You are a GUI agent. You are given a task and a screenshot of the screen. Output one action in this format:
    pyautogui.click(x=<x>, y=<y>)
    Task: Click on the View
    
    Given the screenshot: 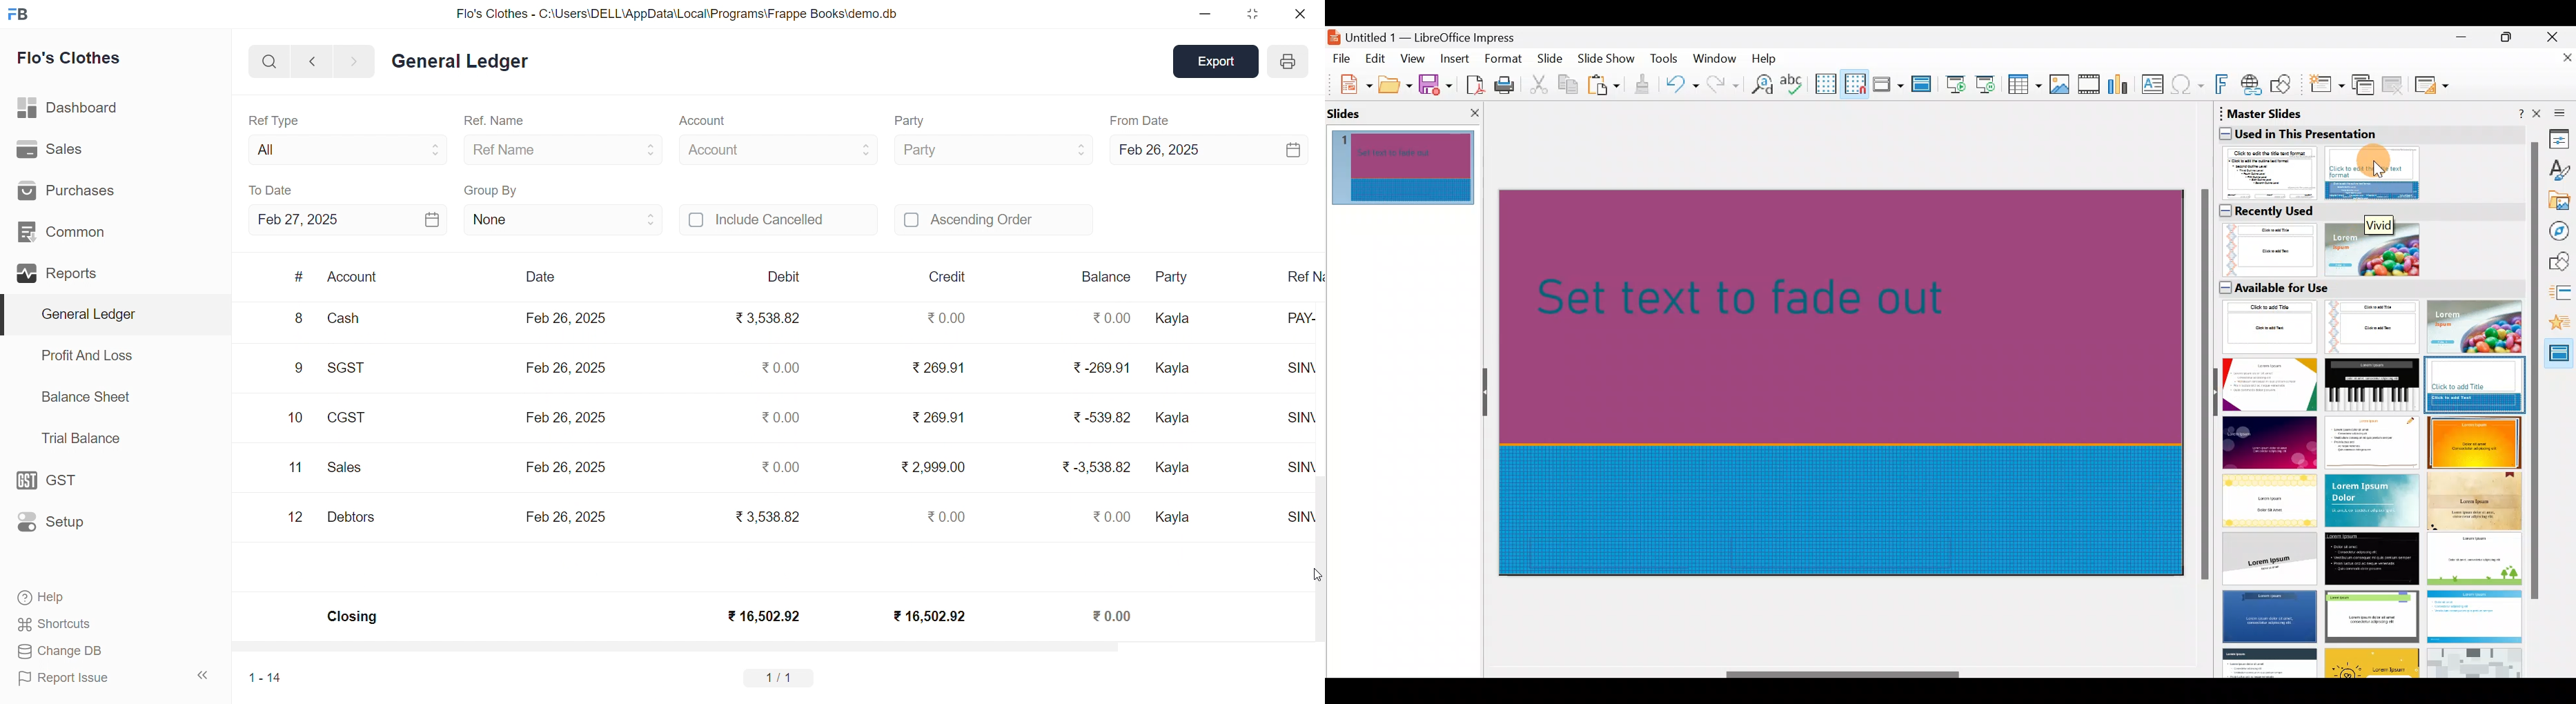 What is the action you would take?
    pyautogui.click(x=1414, y=58)
    